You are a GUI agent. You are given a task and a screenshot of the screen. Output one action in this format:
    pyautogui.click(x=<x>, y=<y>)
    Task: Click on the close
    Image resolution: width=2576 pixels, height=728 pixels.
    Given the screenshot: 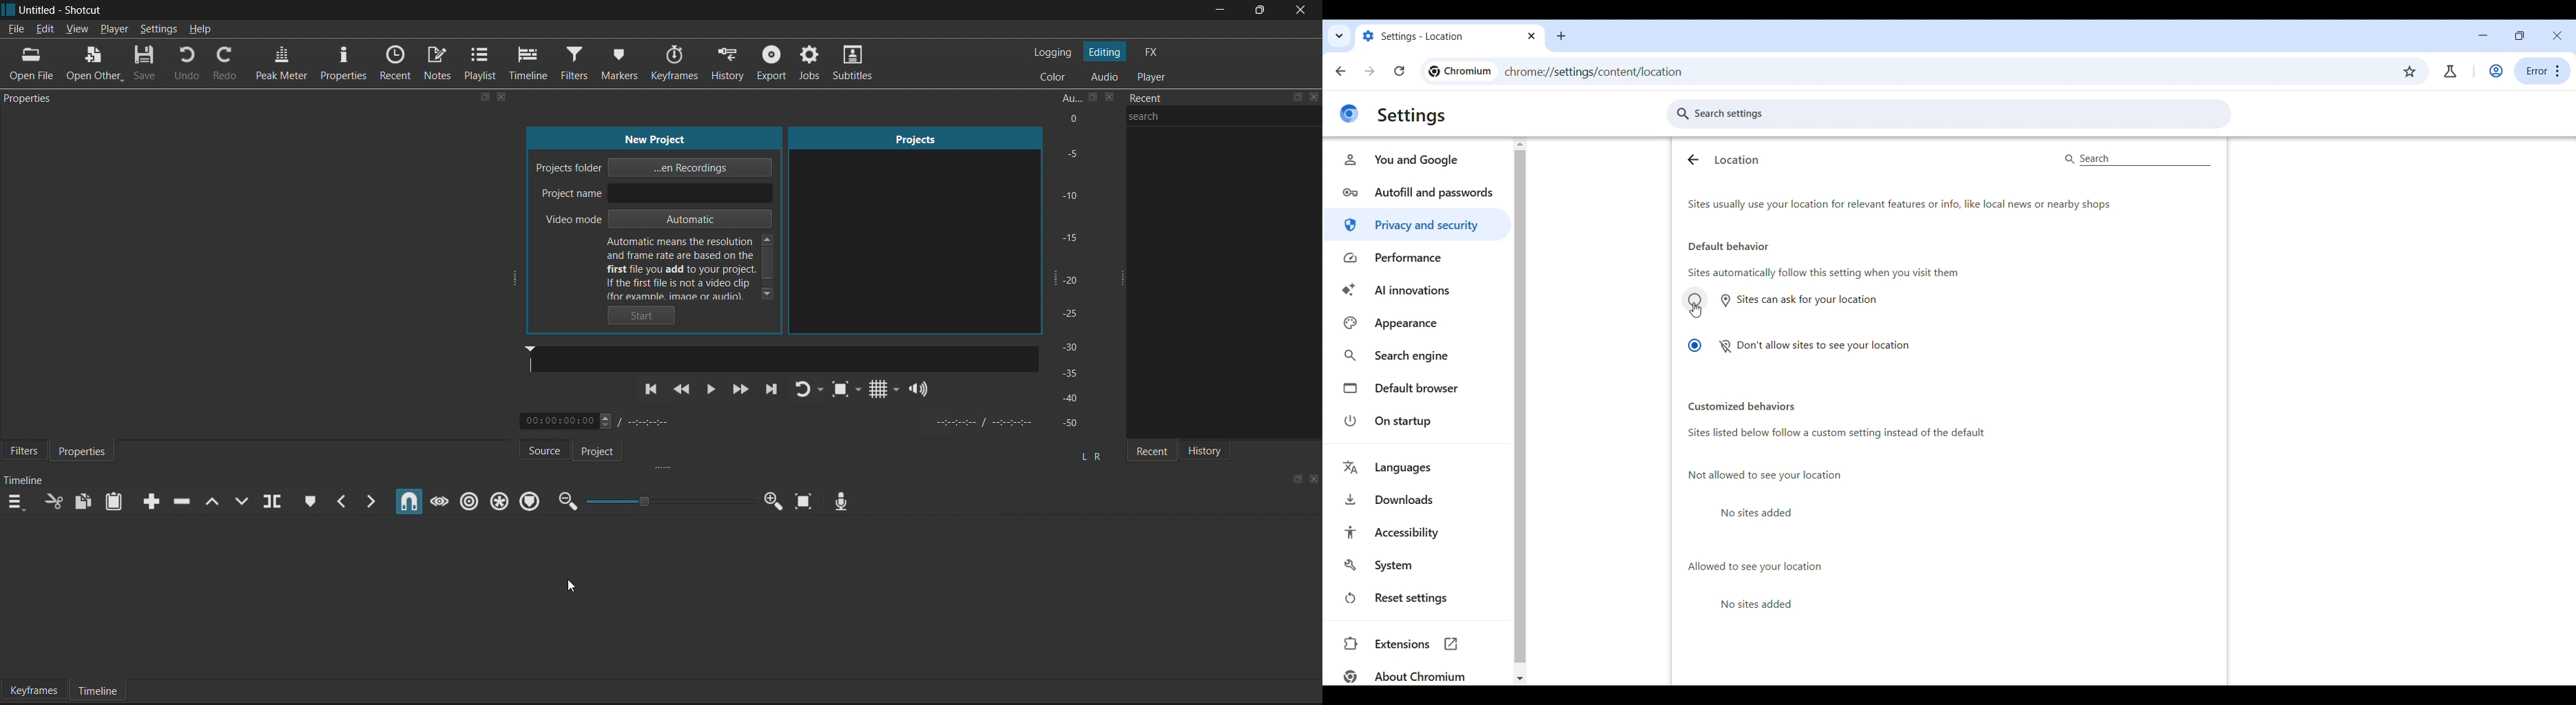 What is the action you would take?
    pyautogui.click(x=1314, y=100)
    